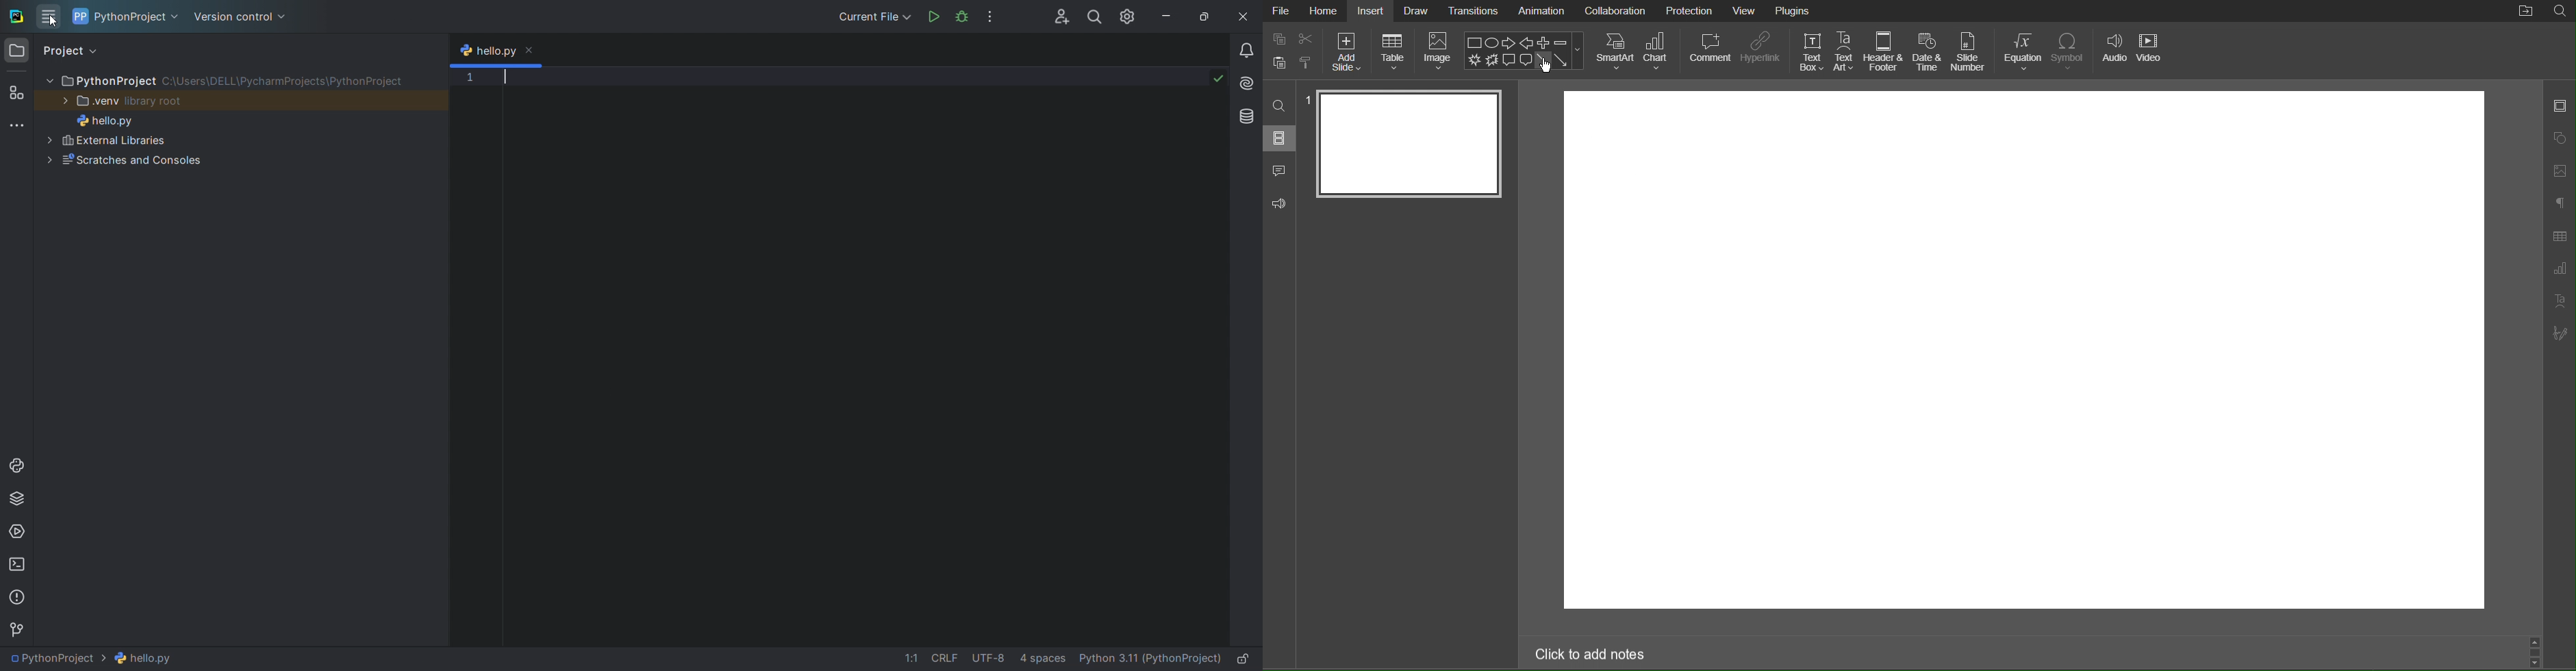  What do you see at coordinates (1709, 51) in the screenshot?
I see `Comment` at bounding box center [1709, 51].